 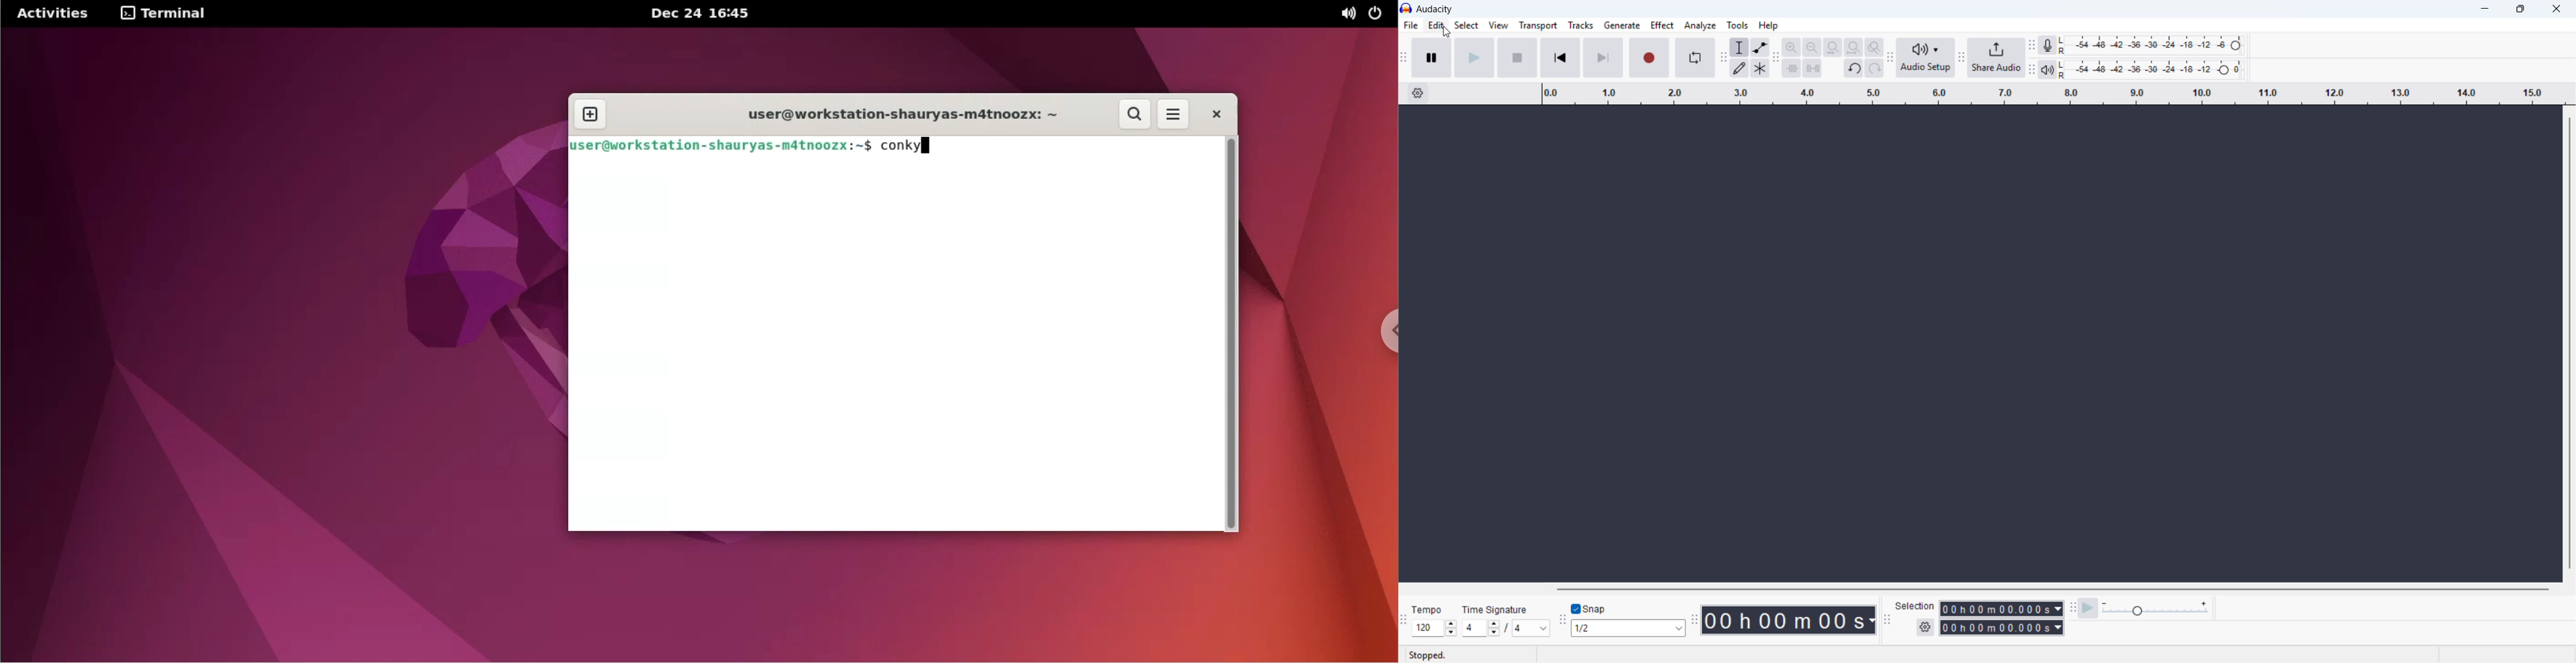 What do you see at coordinates (1437, 26) in the screenshot?
I see `edit` at bounding box center [1437, 26].